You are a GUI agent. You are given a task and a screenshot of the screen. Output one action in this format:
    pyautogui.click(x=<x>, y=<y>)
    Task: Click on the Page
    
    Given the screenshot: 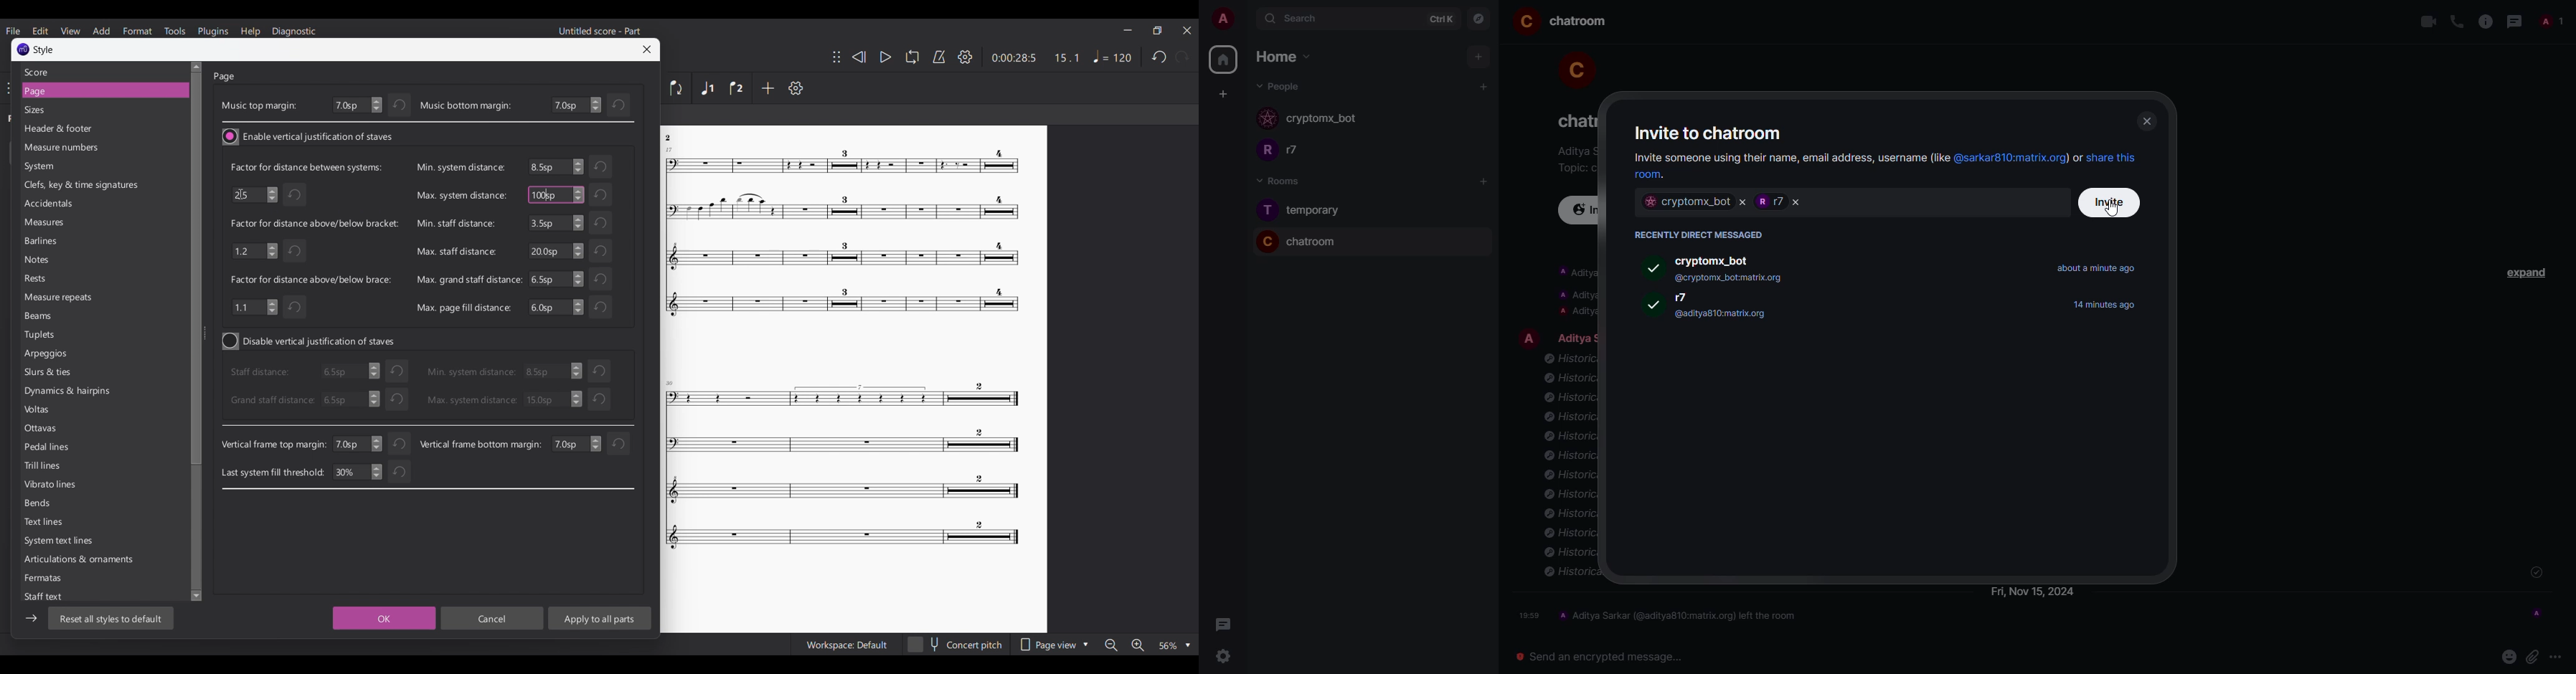 What is the action you would take?
    pyautogui.click(x=225, y=77)
    